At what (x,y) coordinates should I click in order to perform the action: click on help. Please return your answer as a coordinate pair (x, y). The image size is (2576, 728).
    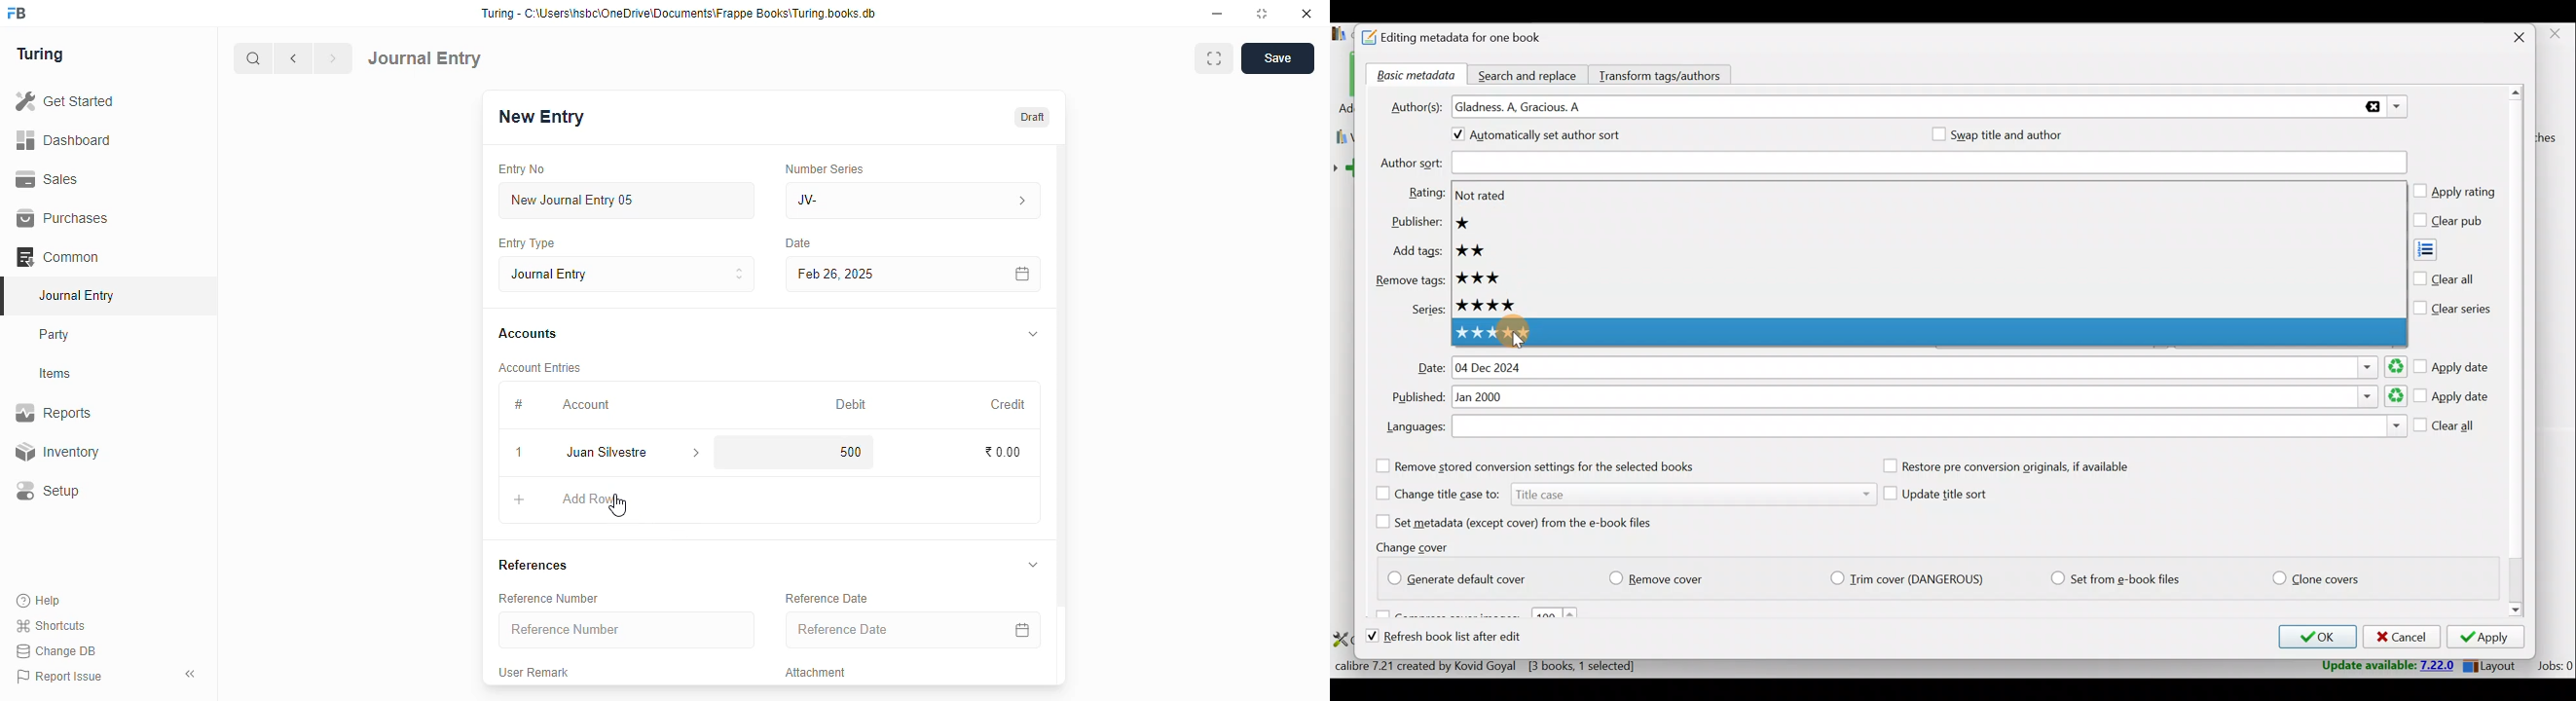
    Looking at the image, I should click on (40, 600).